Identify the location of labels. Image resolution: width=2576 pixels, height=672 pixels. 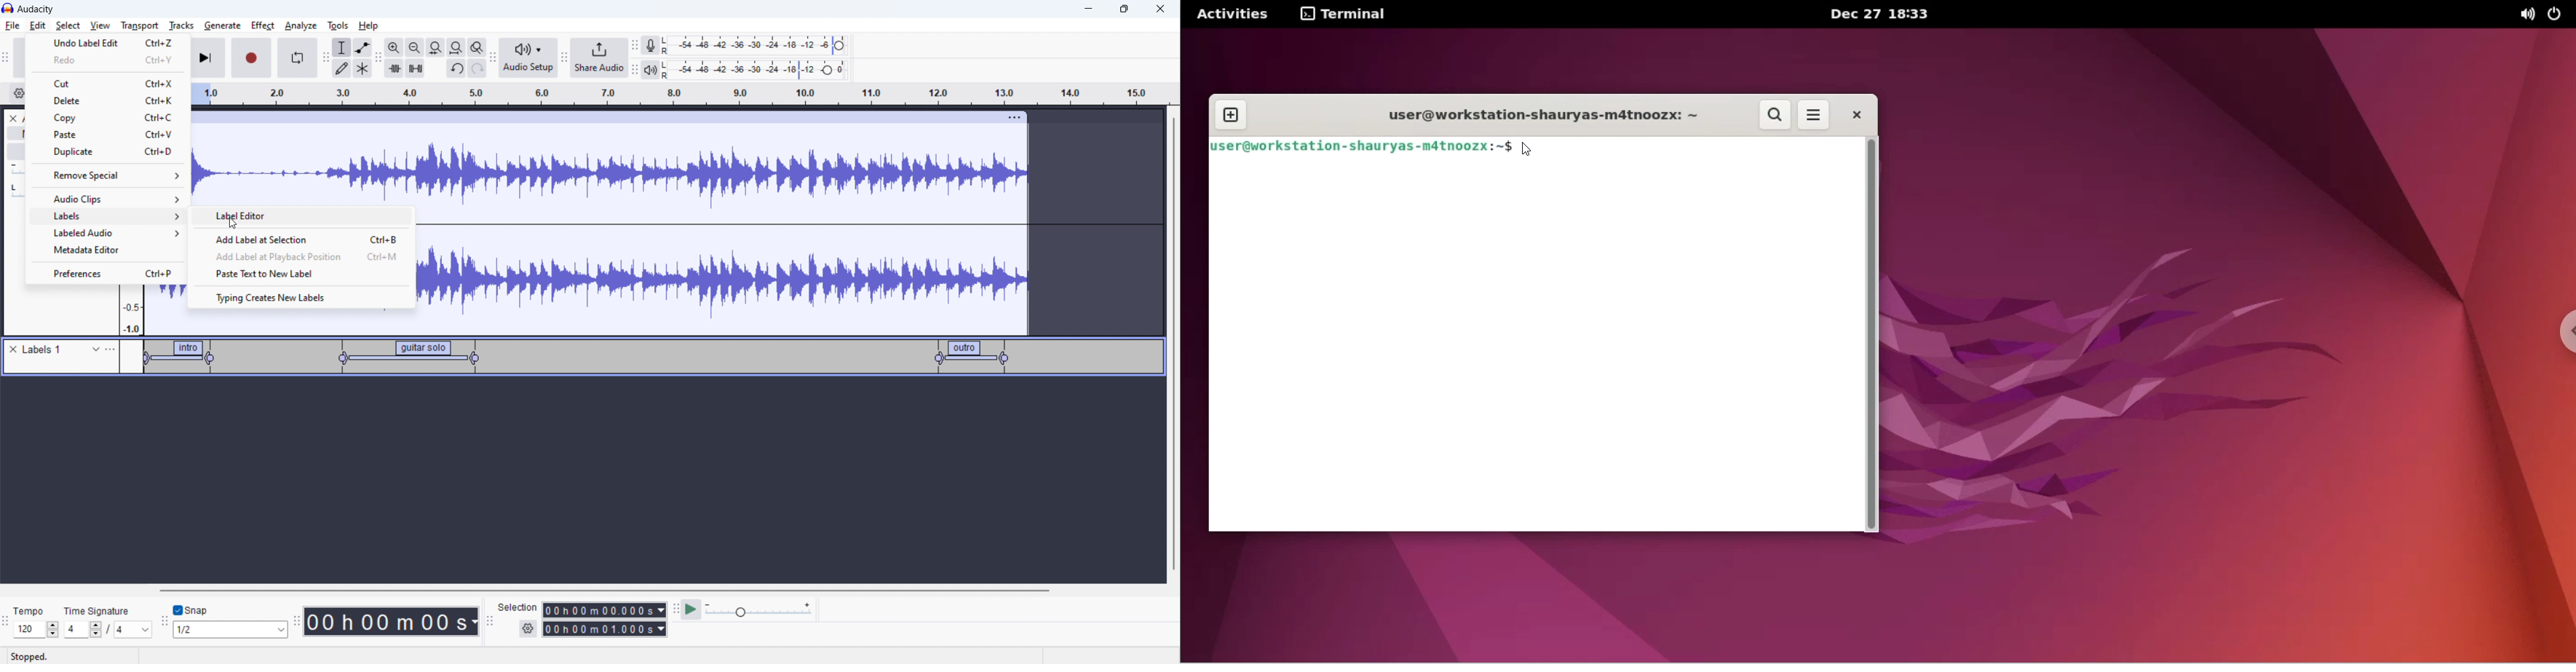
(44, 350).